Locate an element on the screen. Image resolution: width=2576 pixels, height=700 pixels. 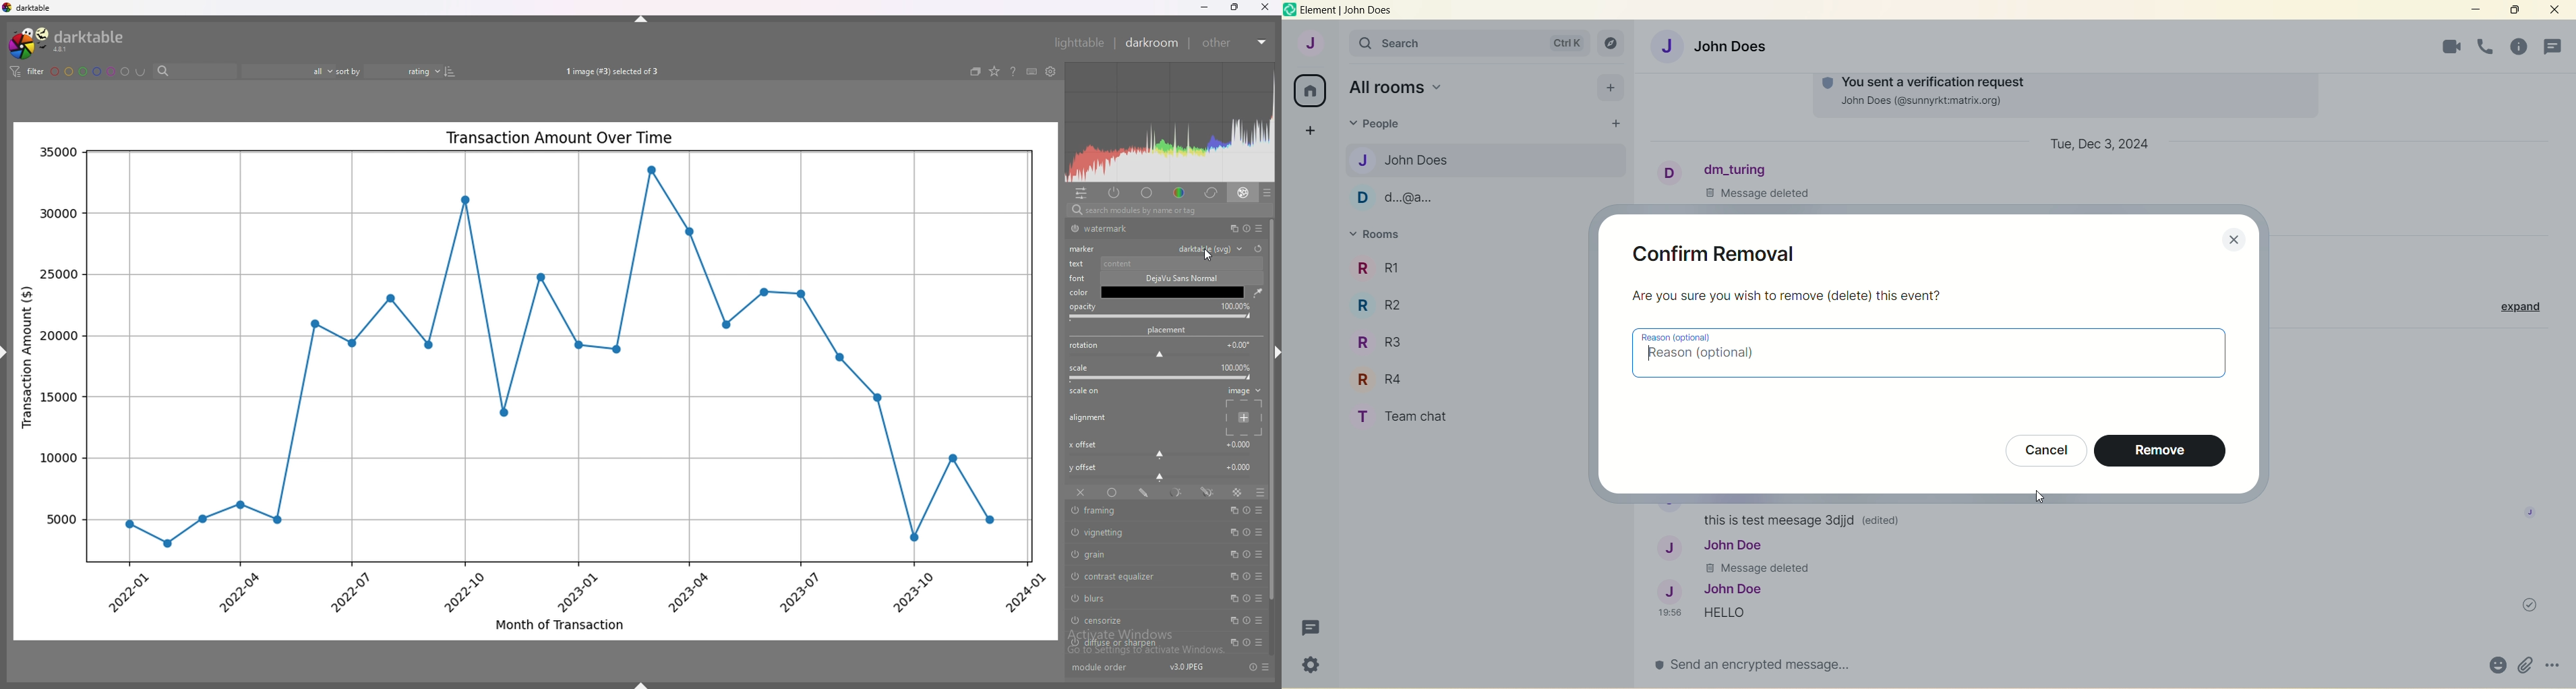
lighttable is located at coordinates (1078, 41).